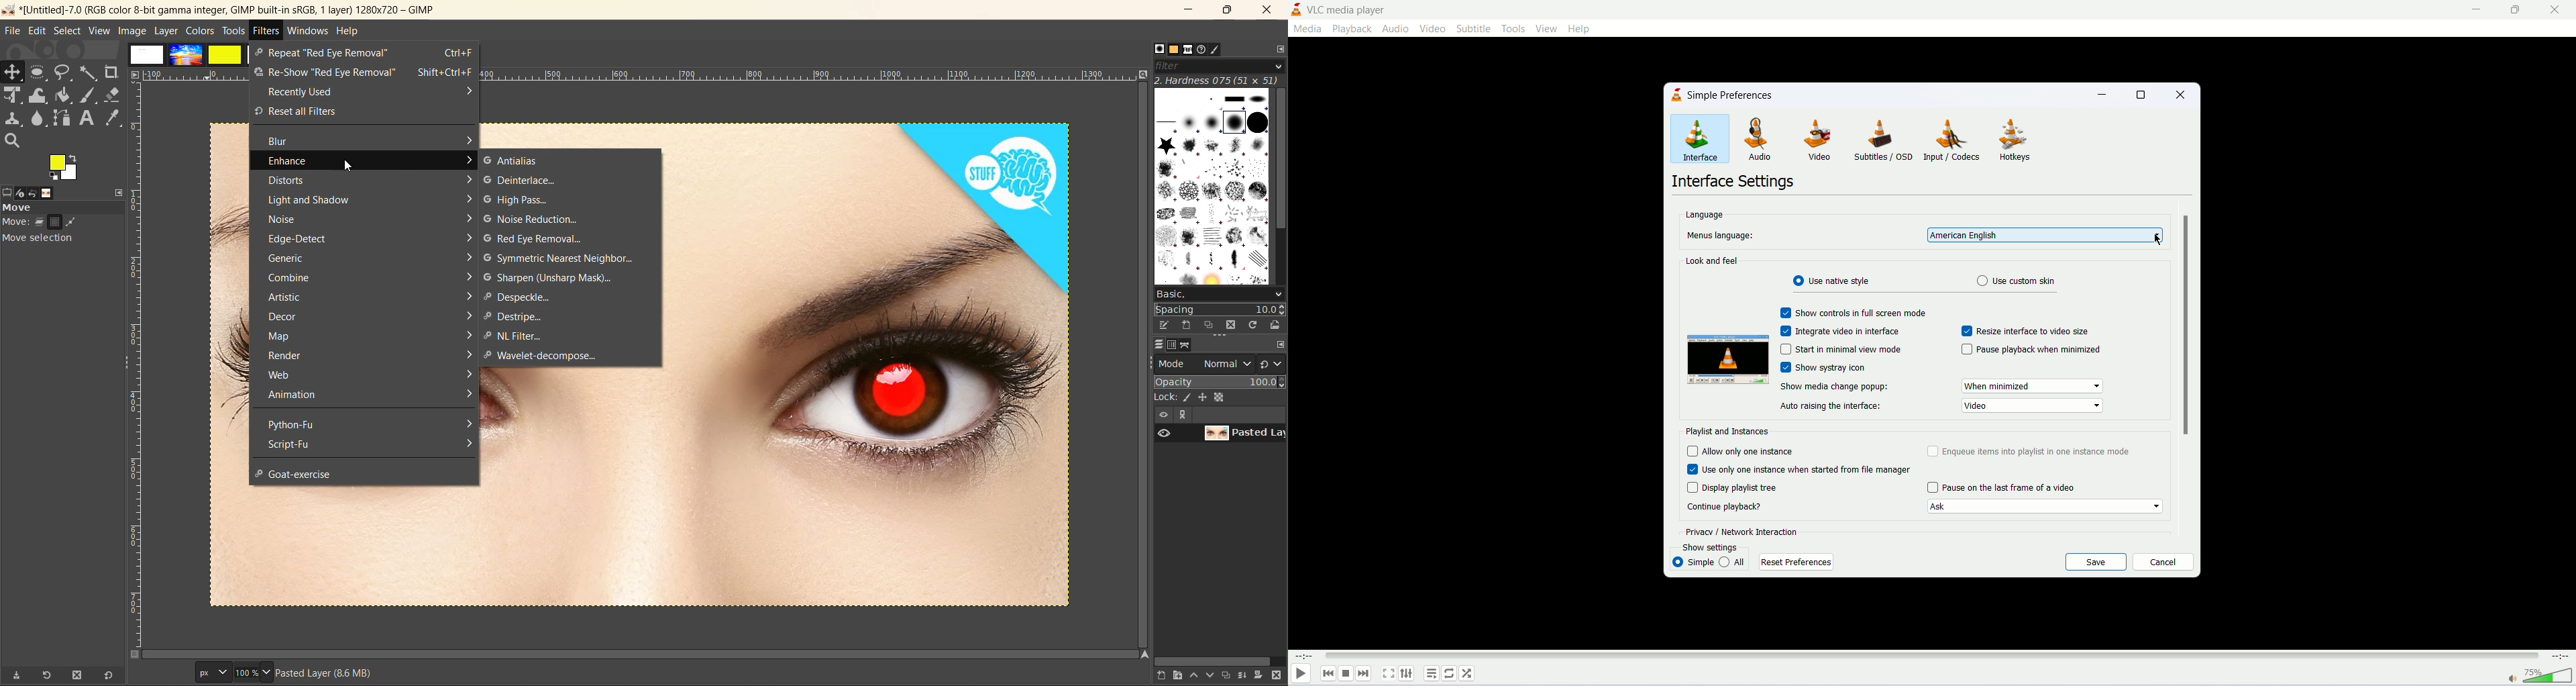 The width and height of the screenshot is (2576, 700). Describe the element at coordinates (550, 277) in the screenshot. I see `sharpen` at that location.